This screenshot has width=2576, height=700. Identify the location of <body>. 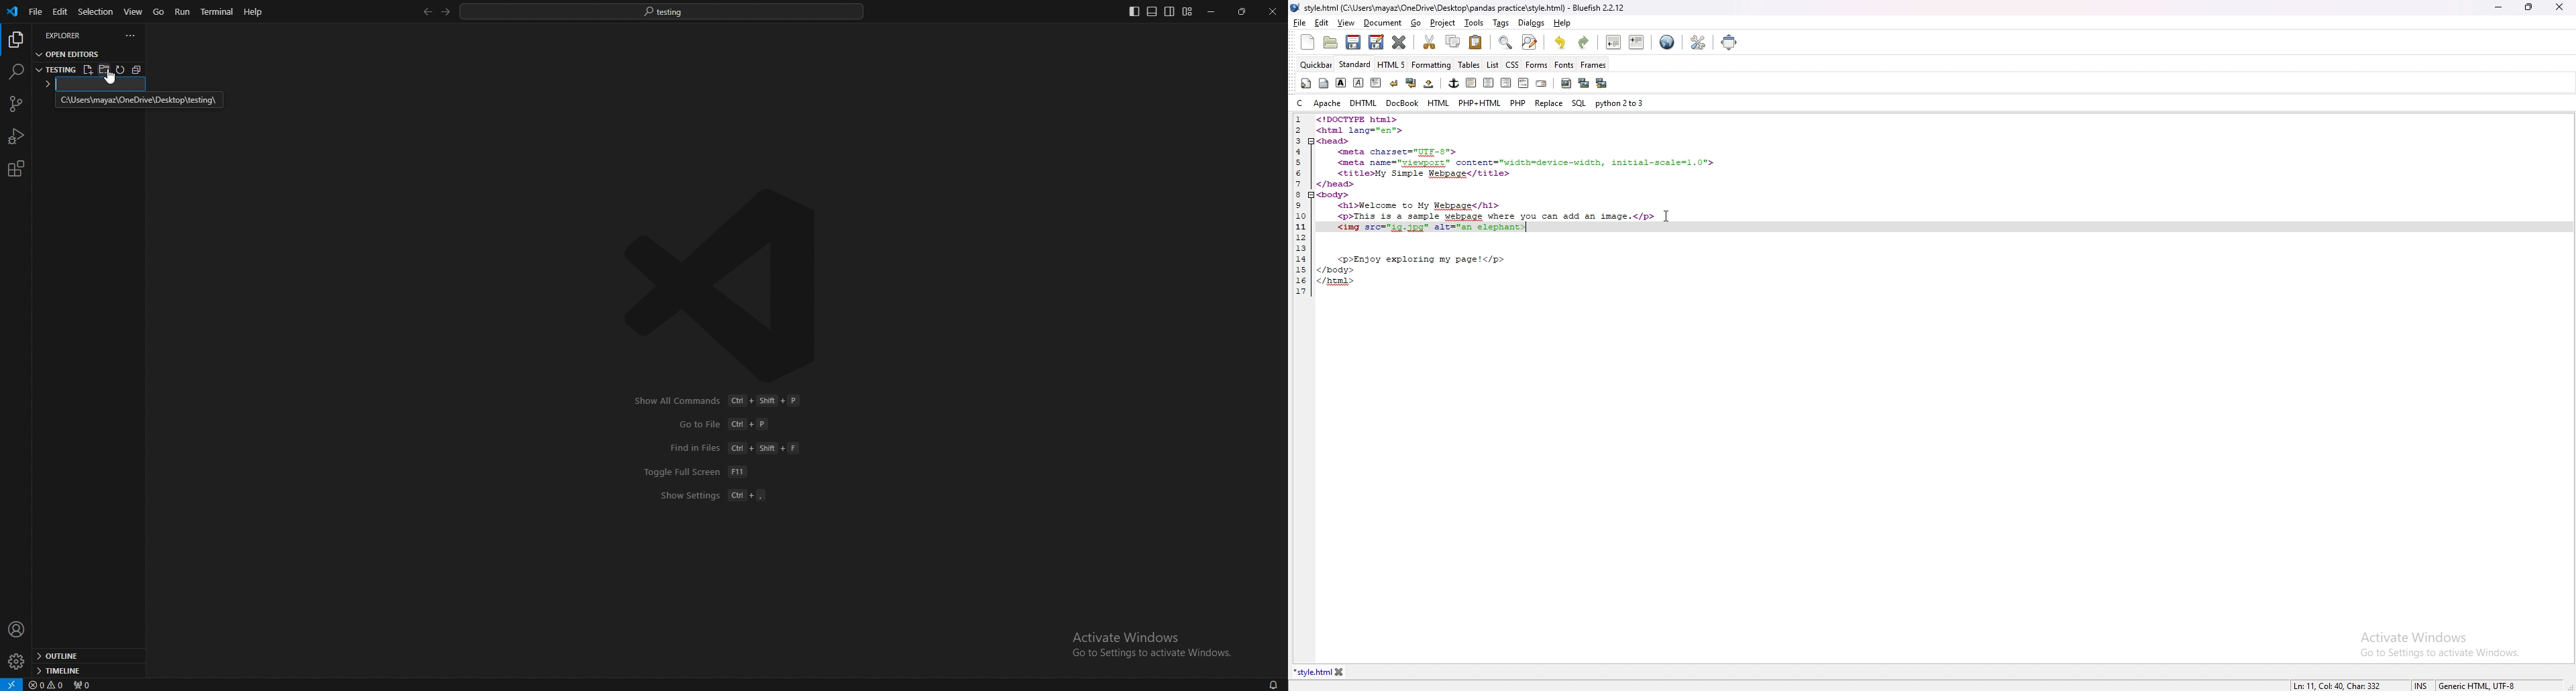
(1335, 195).